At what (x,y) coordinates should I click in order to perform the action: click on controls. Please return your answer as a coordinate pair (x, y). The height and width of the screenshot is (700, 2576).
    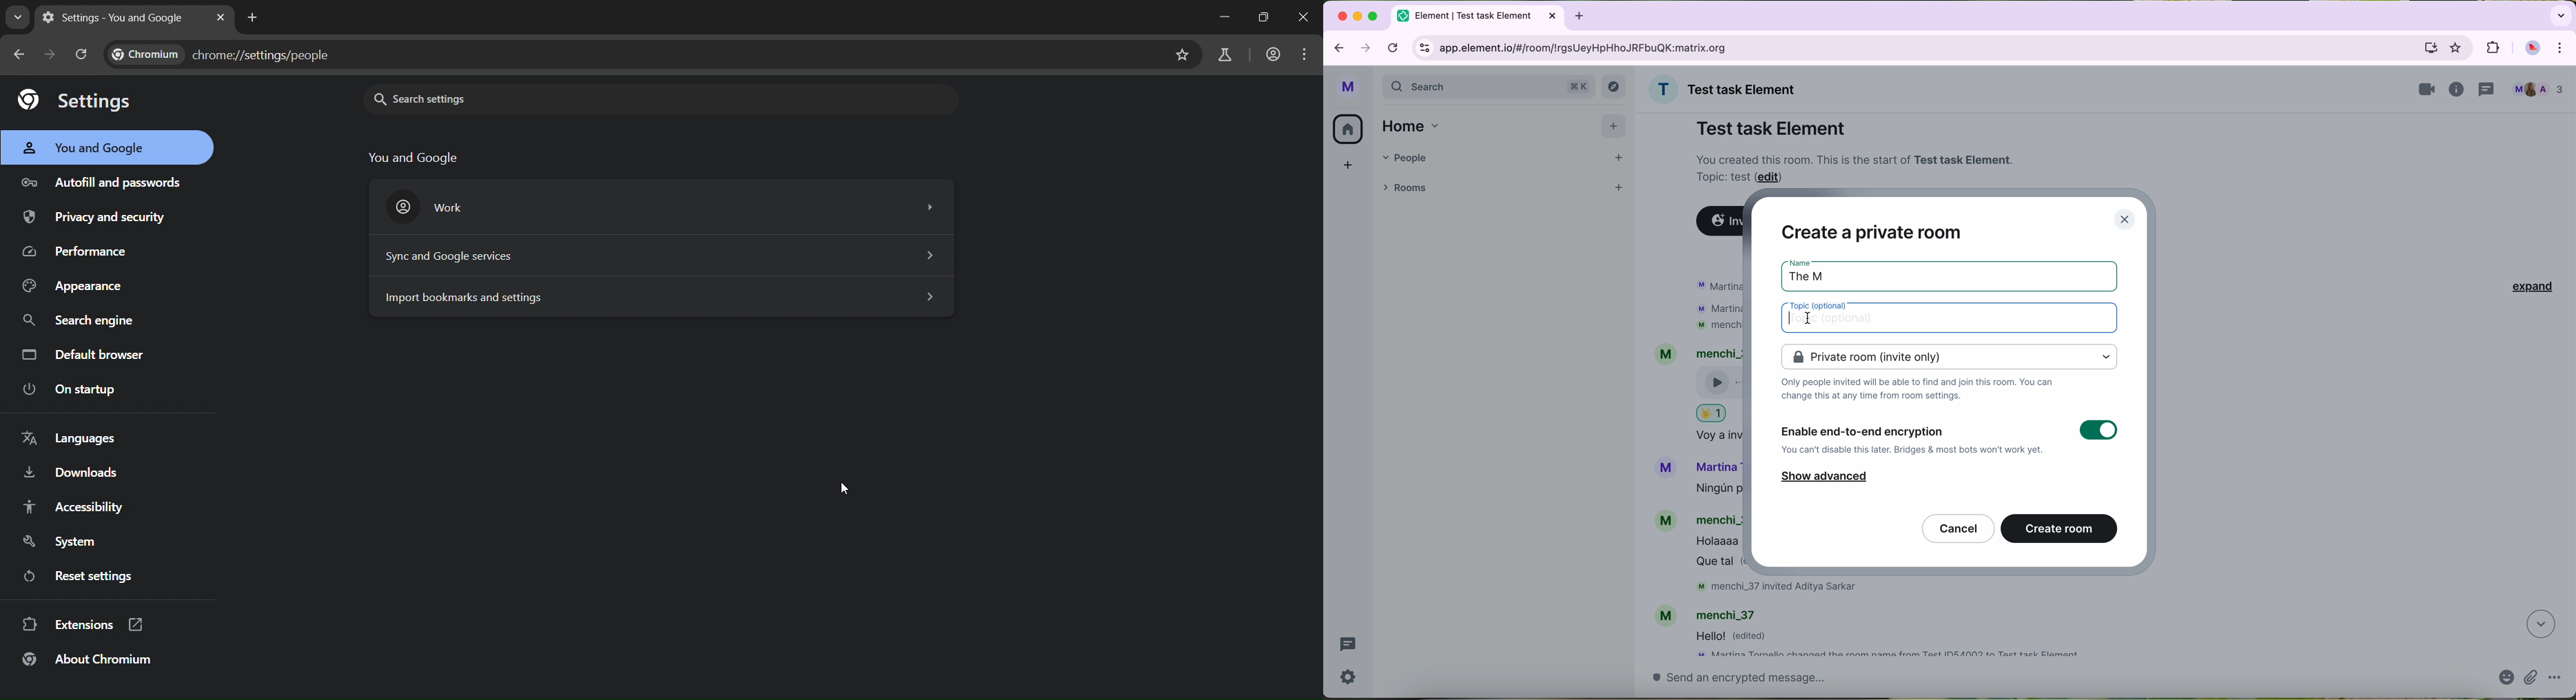
    Looking at the image, I should click on (1425, 49).